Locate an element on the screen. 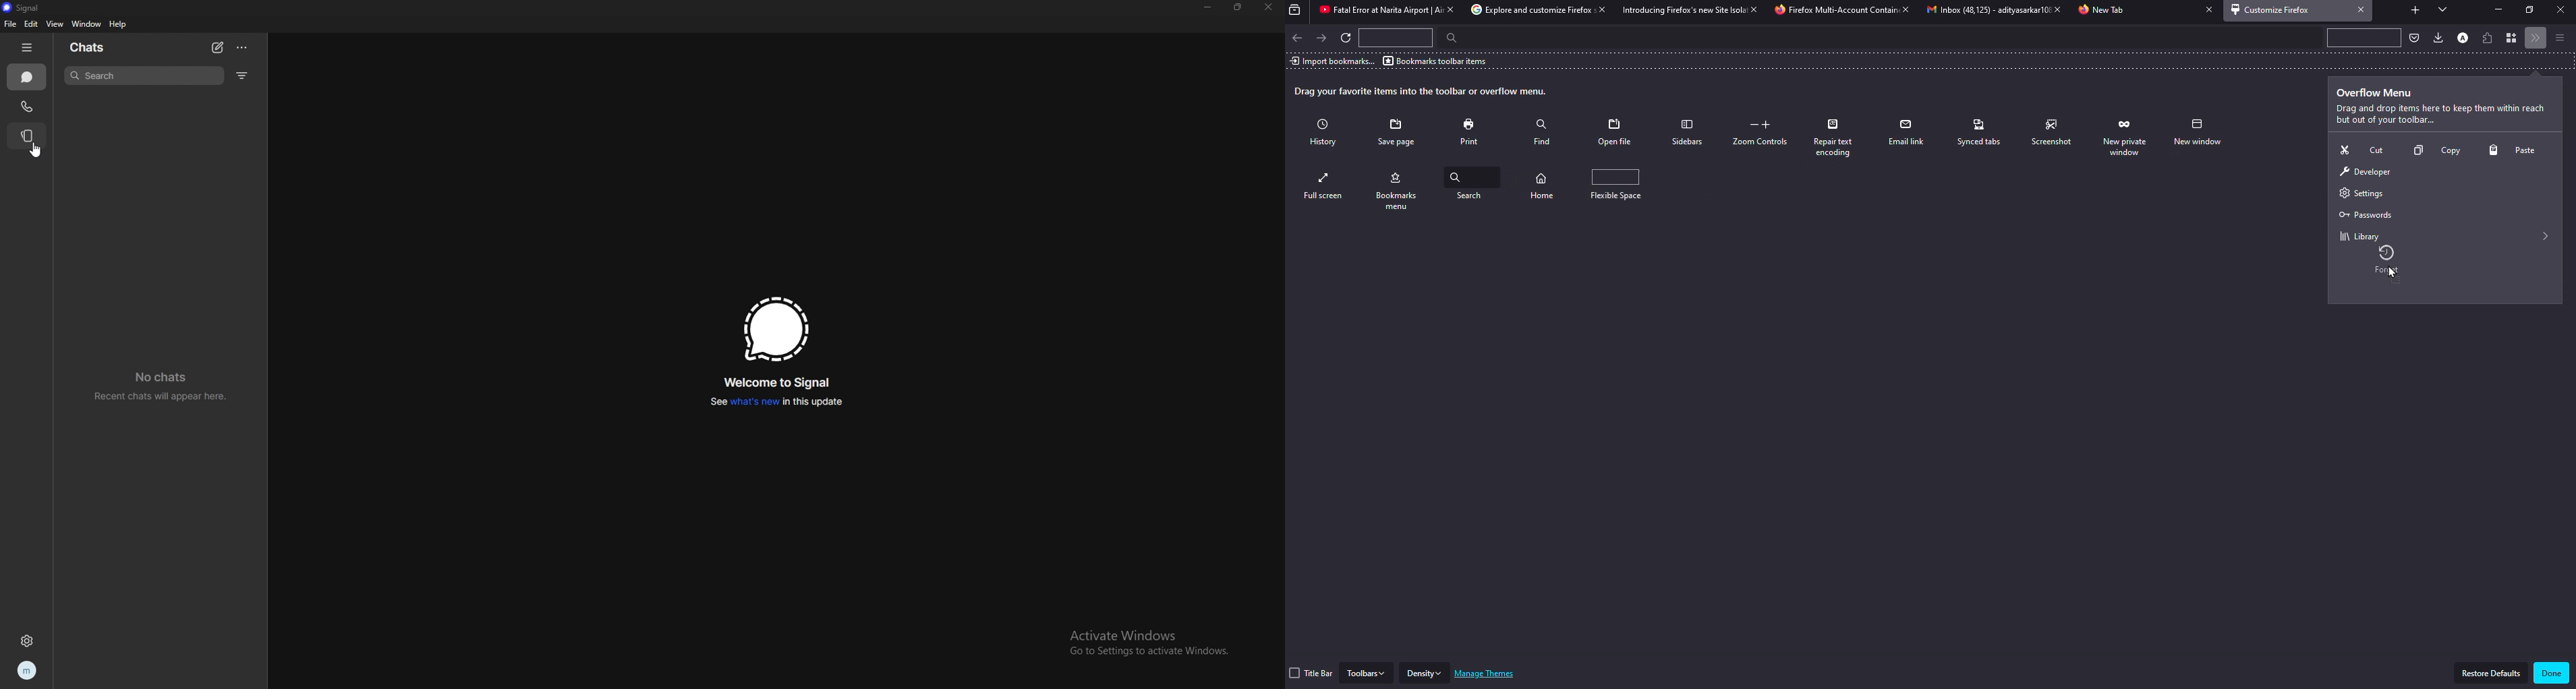 Image resolution: width=2576 pixels, height=700 pixels. history is located at coordinates (1327, 133).